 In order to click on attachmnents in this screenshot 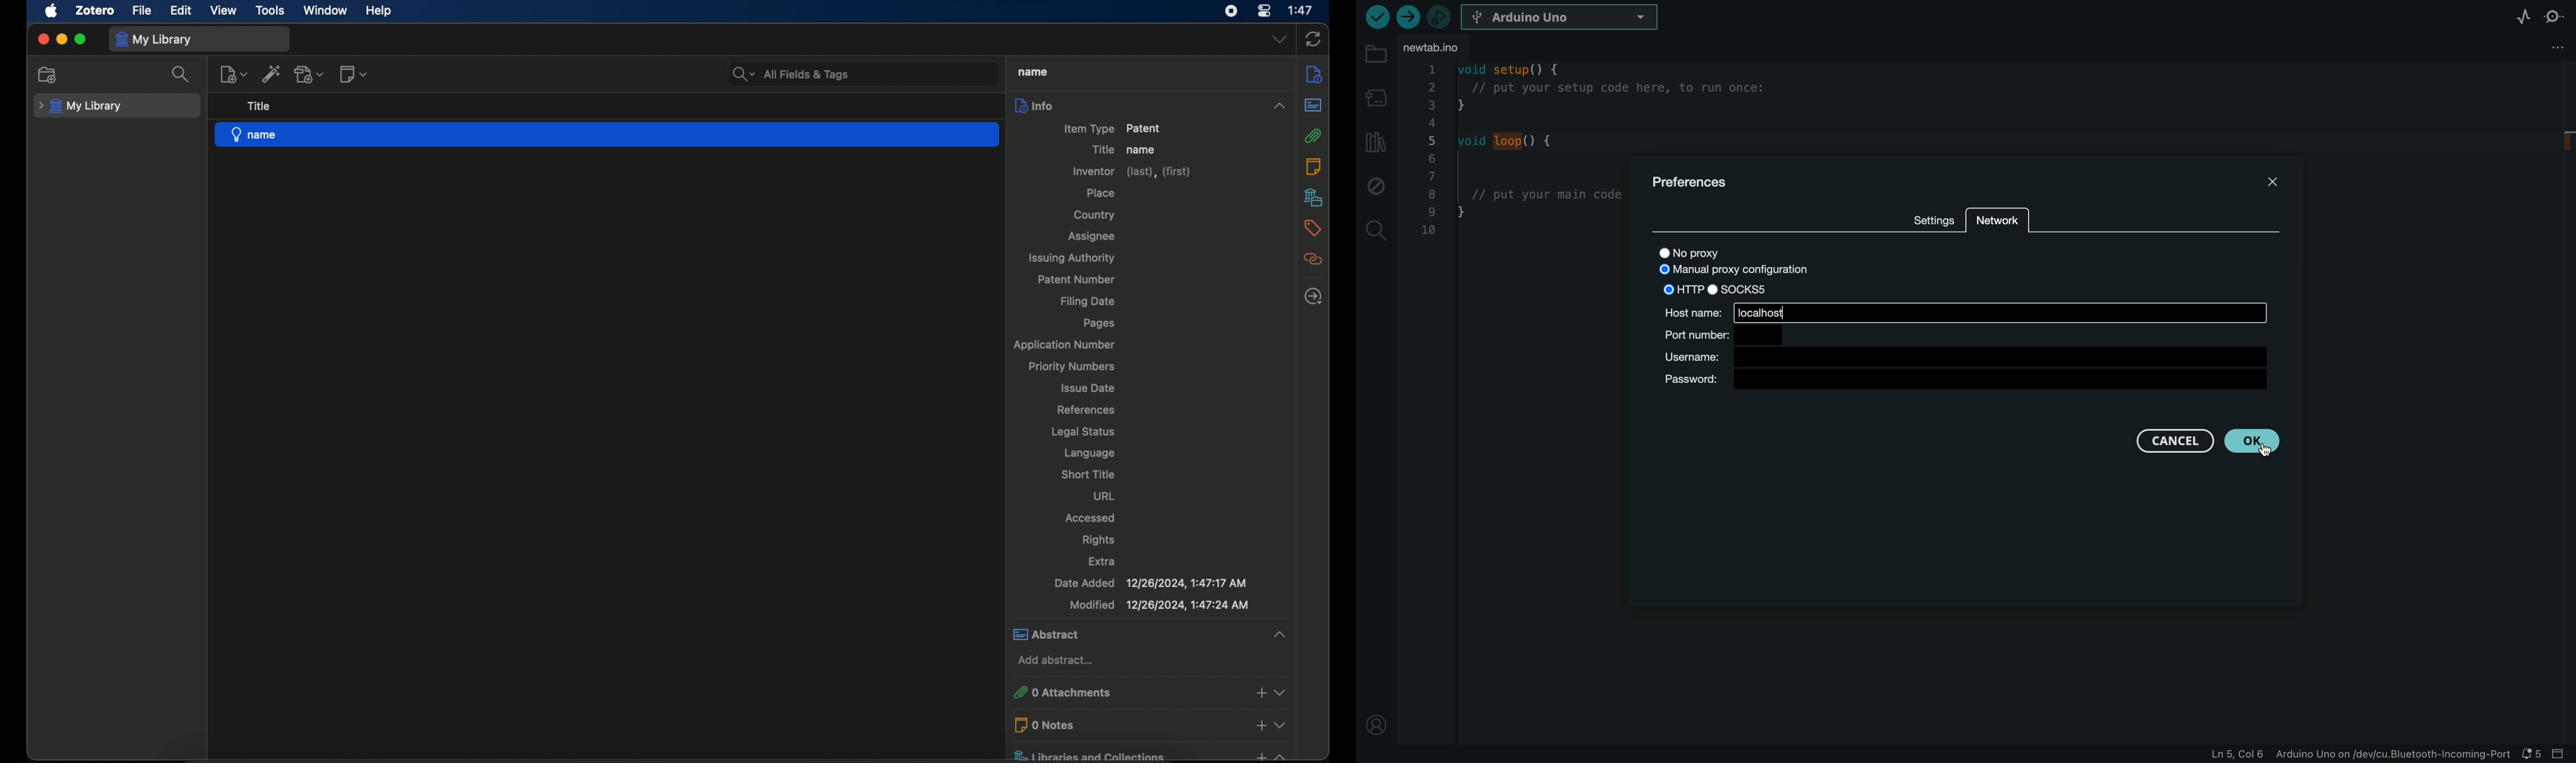, I will do `click(1313, 136)`.